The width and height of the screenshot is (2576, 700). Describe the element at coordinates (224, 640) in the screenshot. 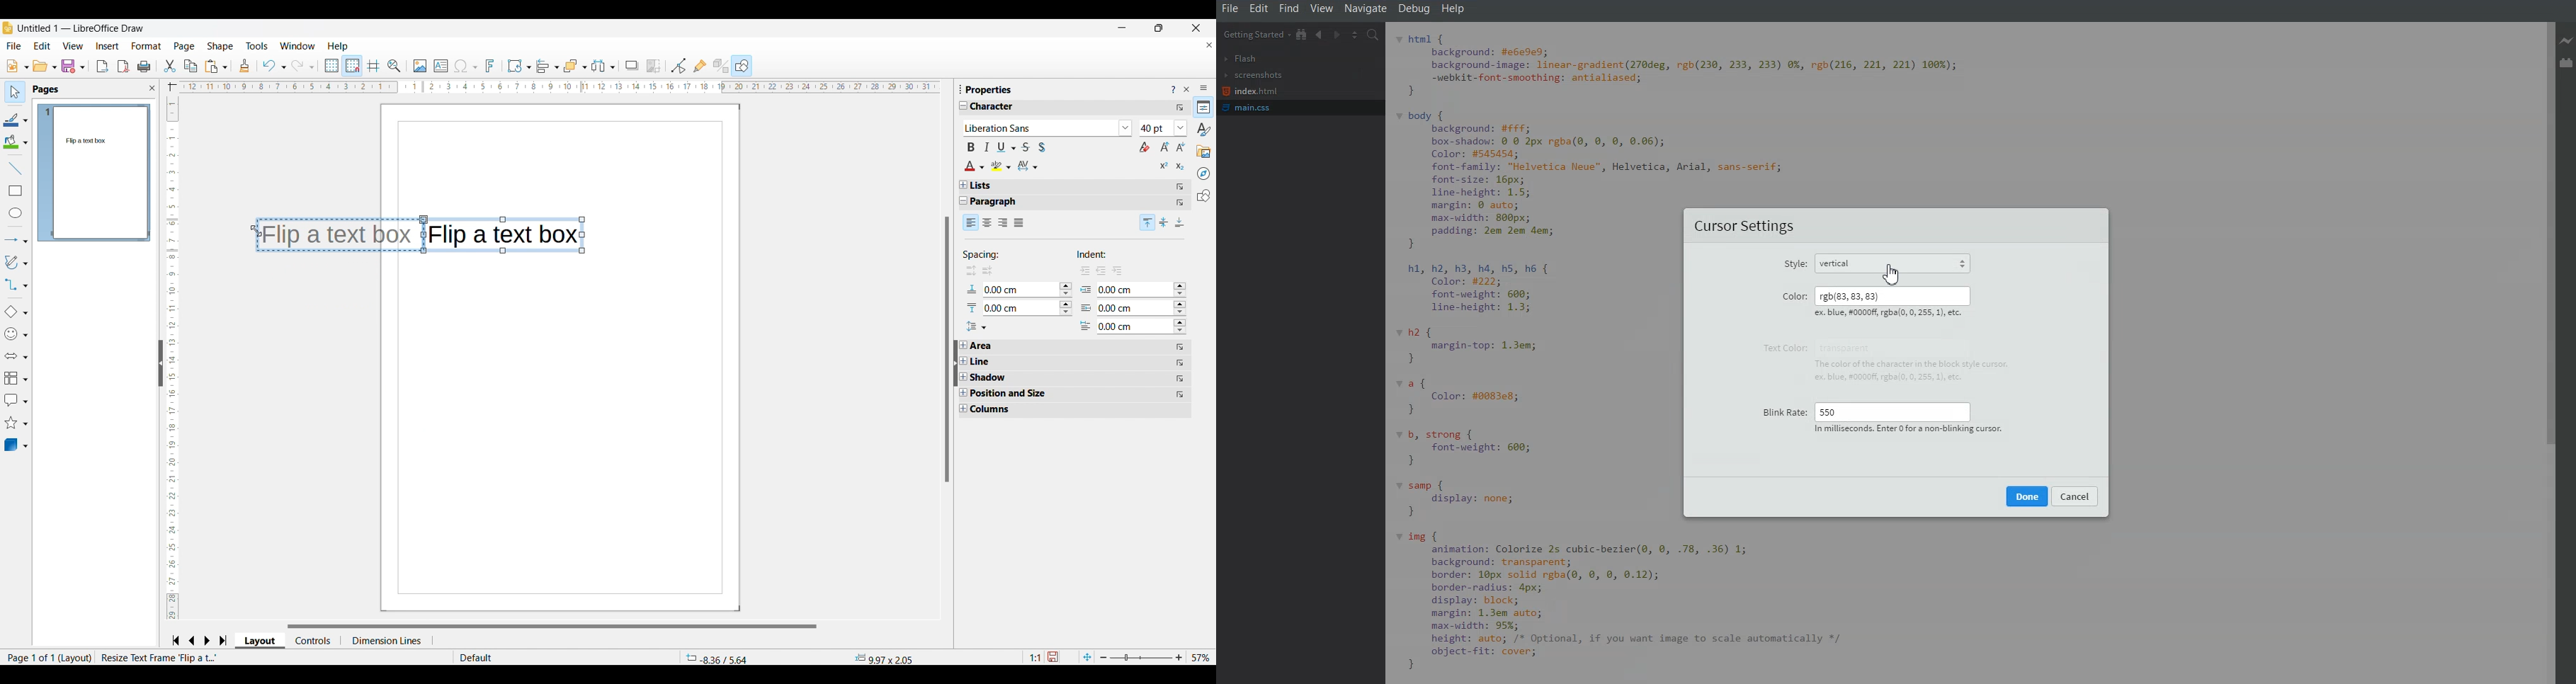

I see `Jump to last slide` at that location.